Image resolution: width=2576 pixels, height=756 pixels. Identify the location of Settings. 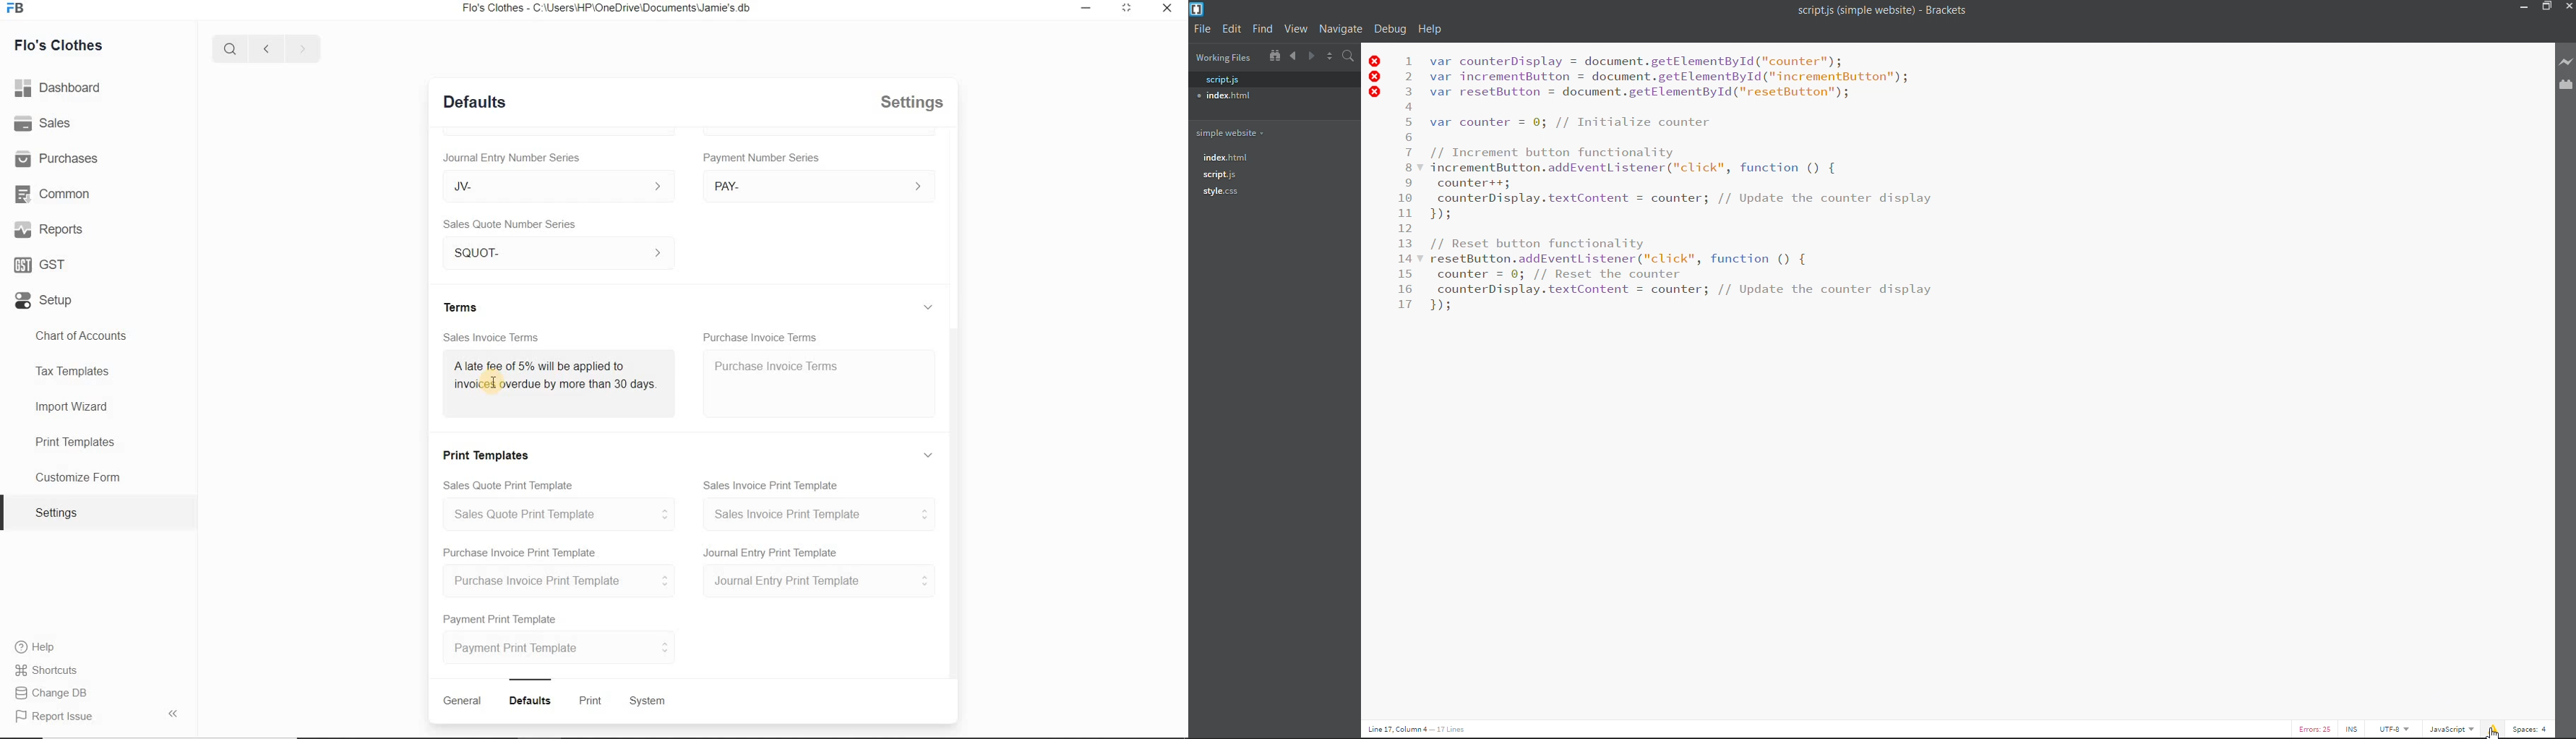
(914, 102).